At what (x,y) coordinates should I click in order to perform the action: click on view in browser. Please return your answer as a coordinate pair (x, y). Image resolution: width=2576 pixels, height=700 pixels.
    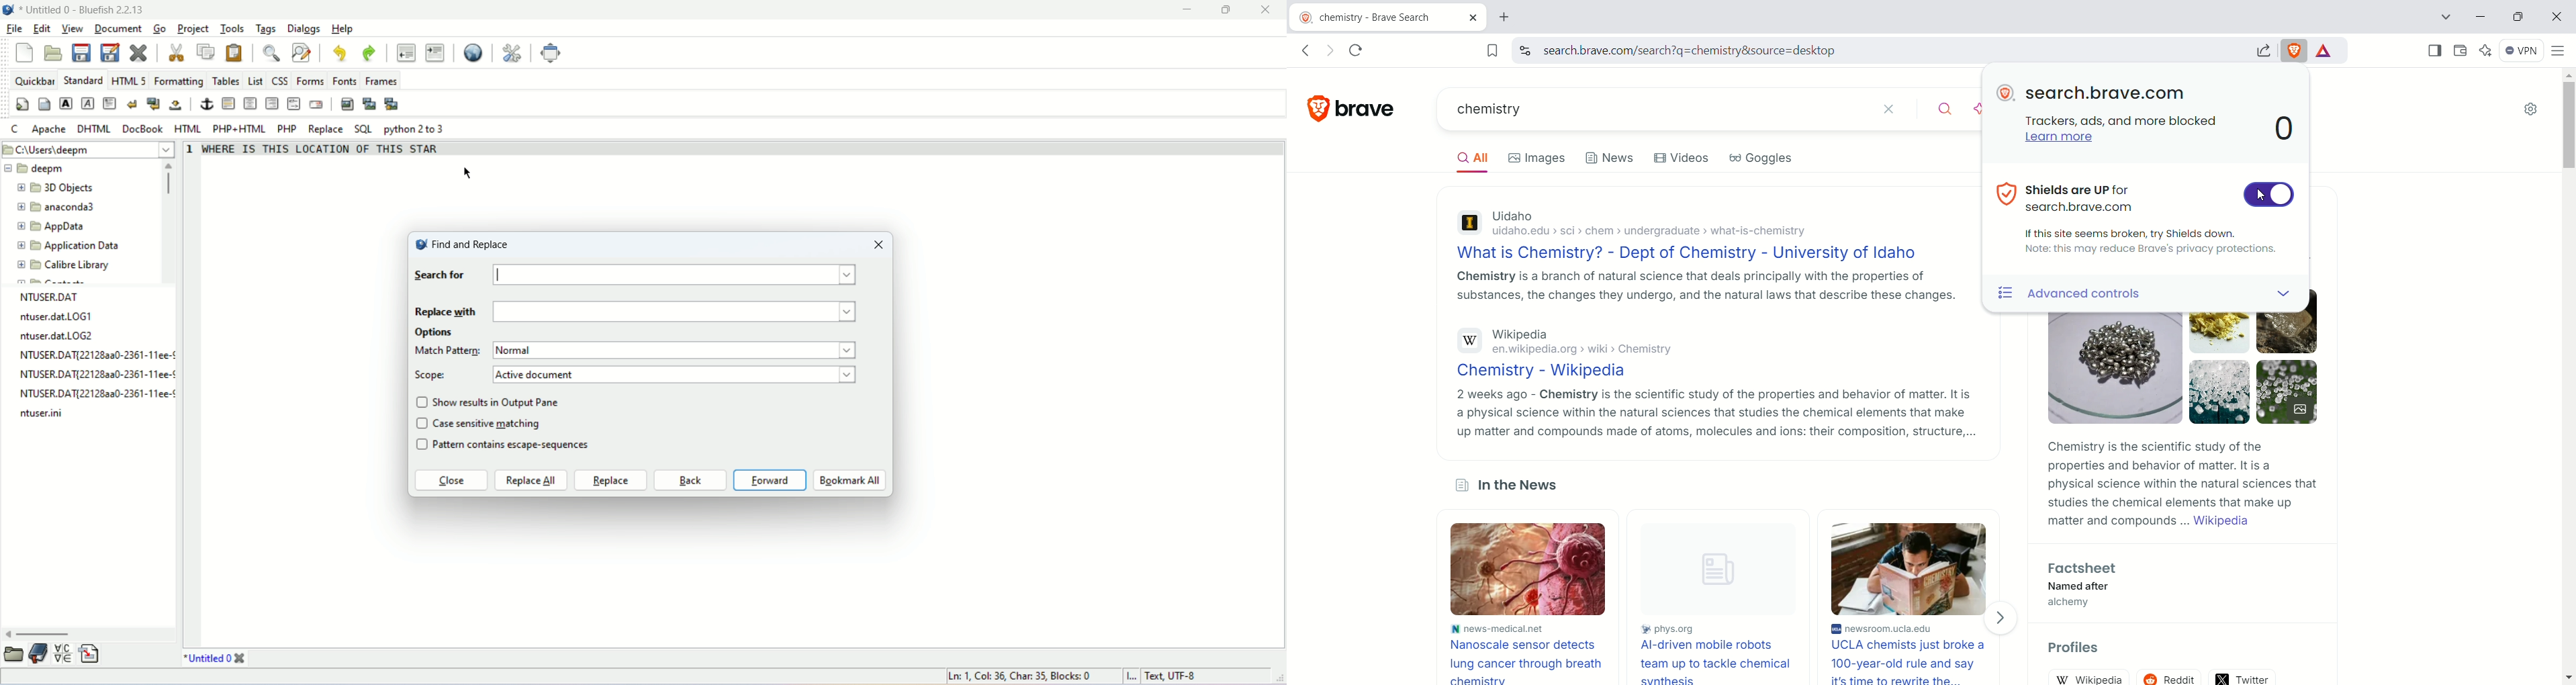
    Looking at the image, I should click on (473, 54).